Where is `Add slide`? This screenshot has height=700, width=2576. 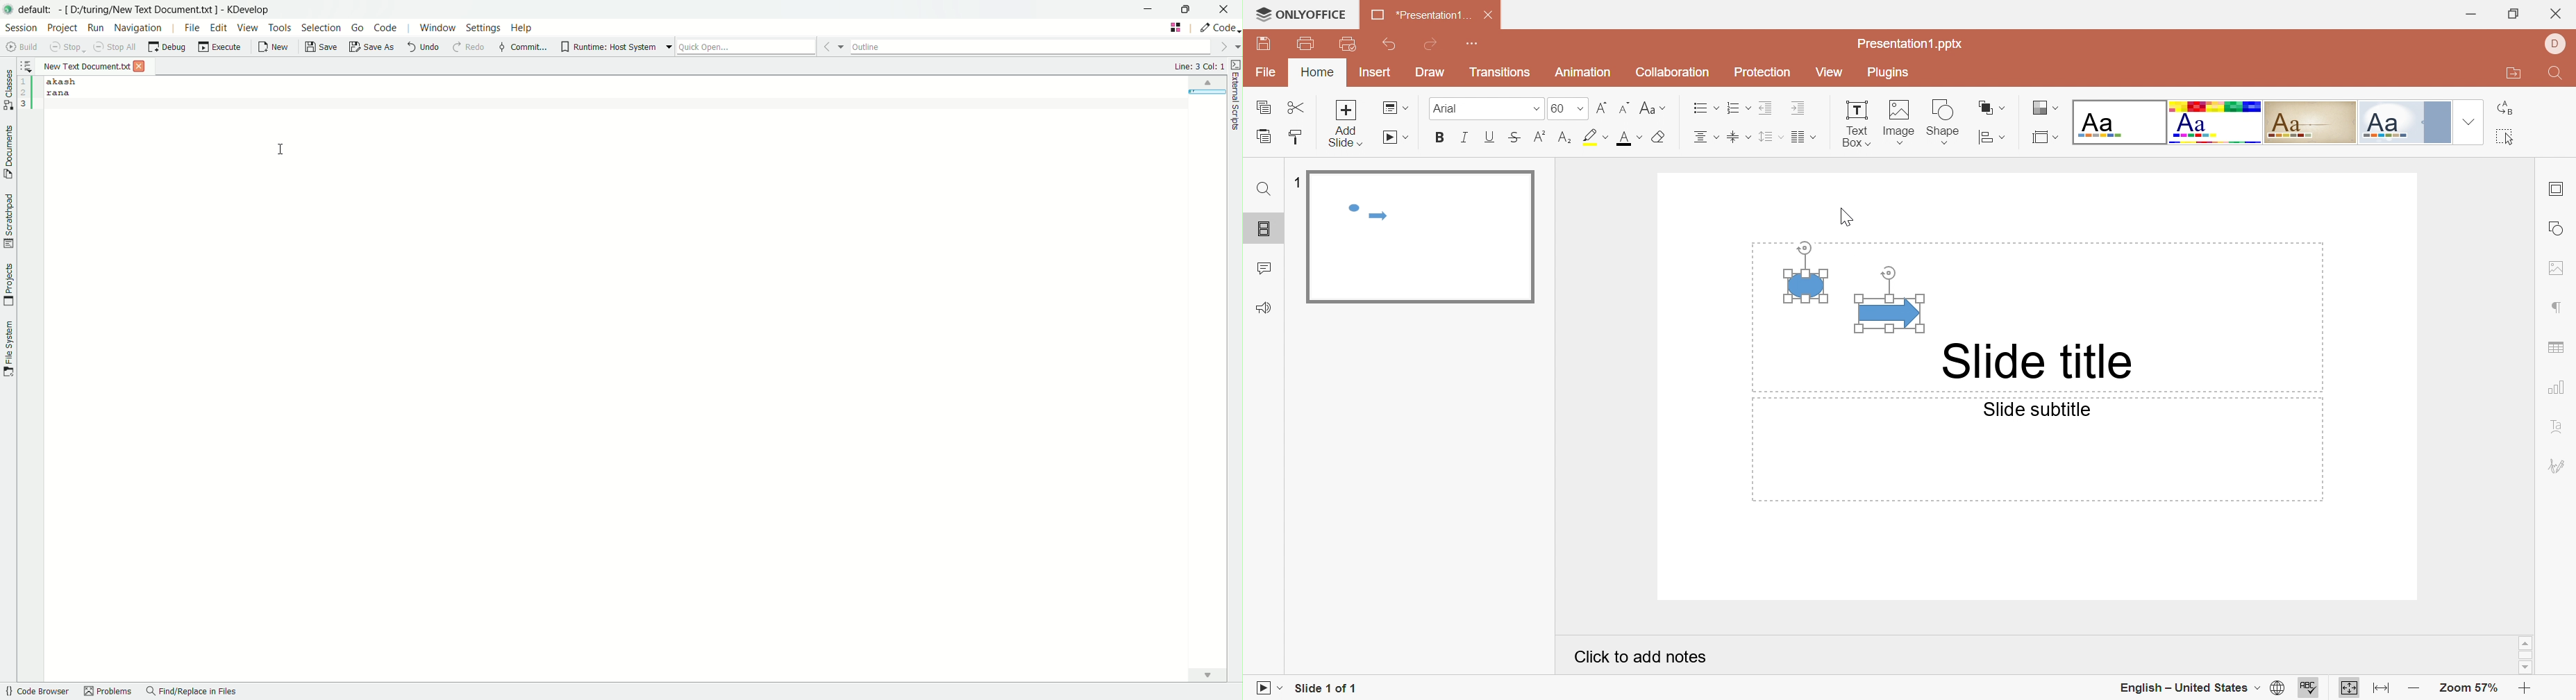 Add slide is located at coordinates (1344, 125).